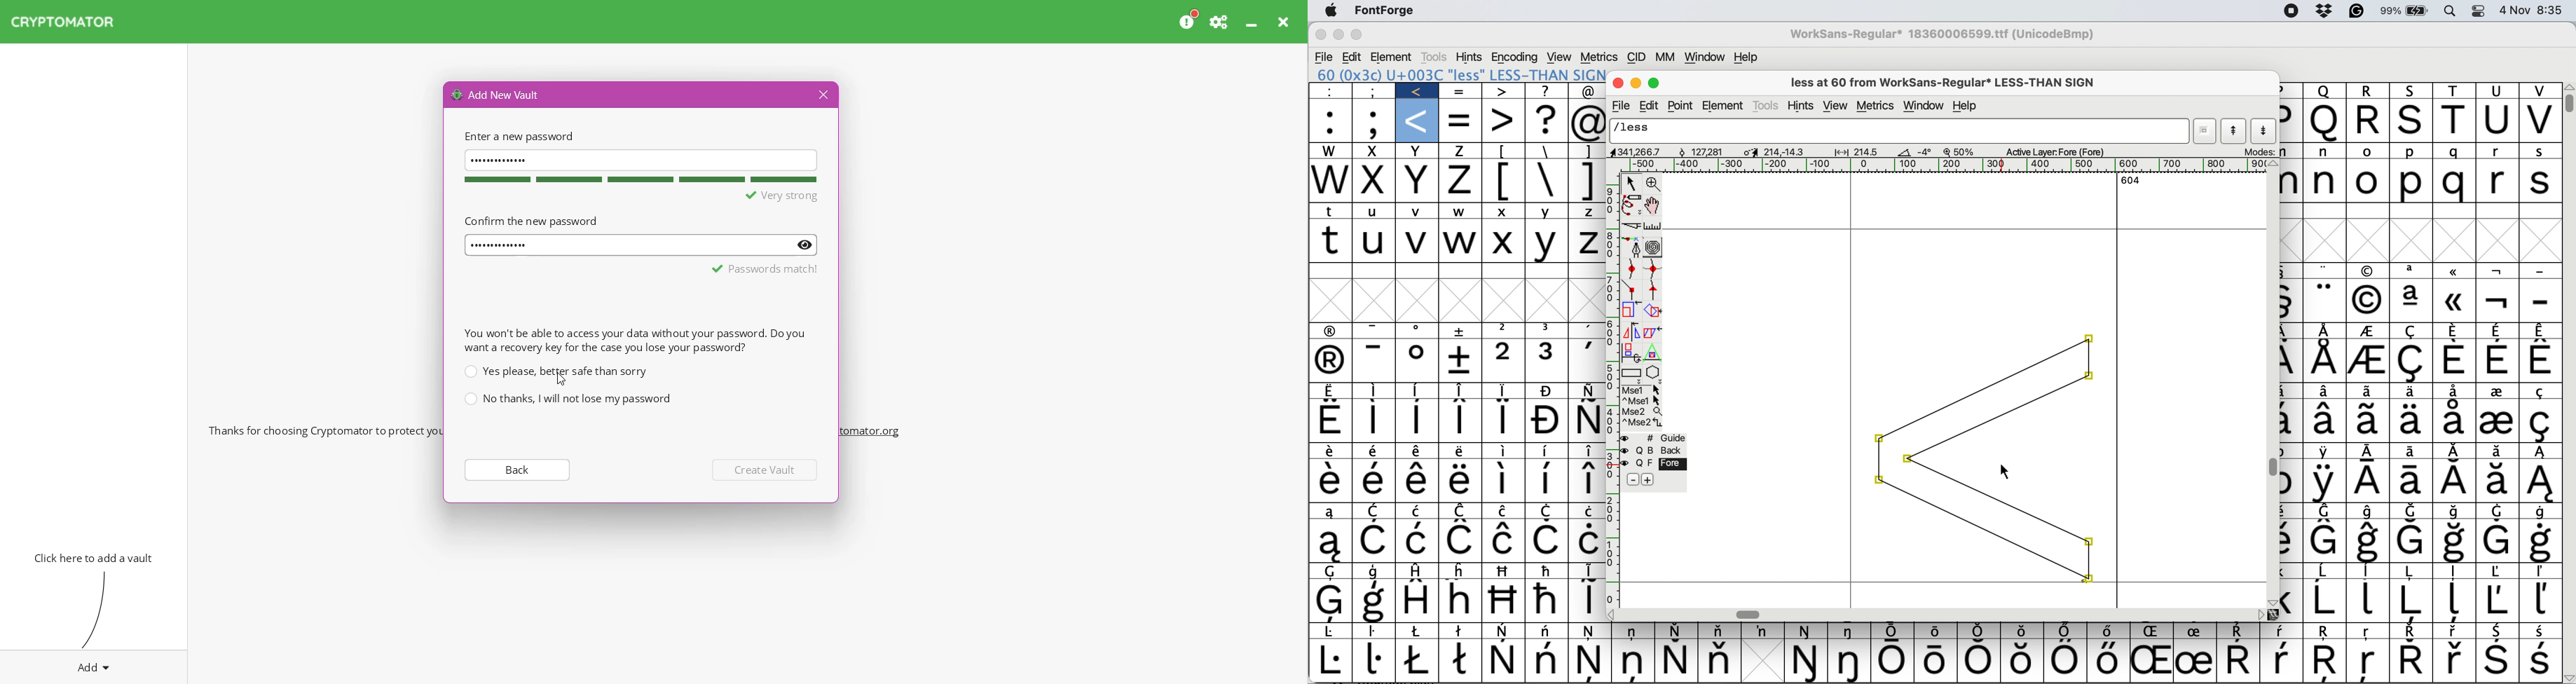 The height and width of the screenshot is (700, 2576). I want to click on Symbol, so click(2455, 331).